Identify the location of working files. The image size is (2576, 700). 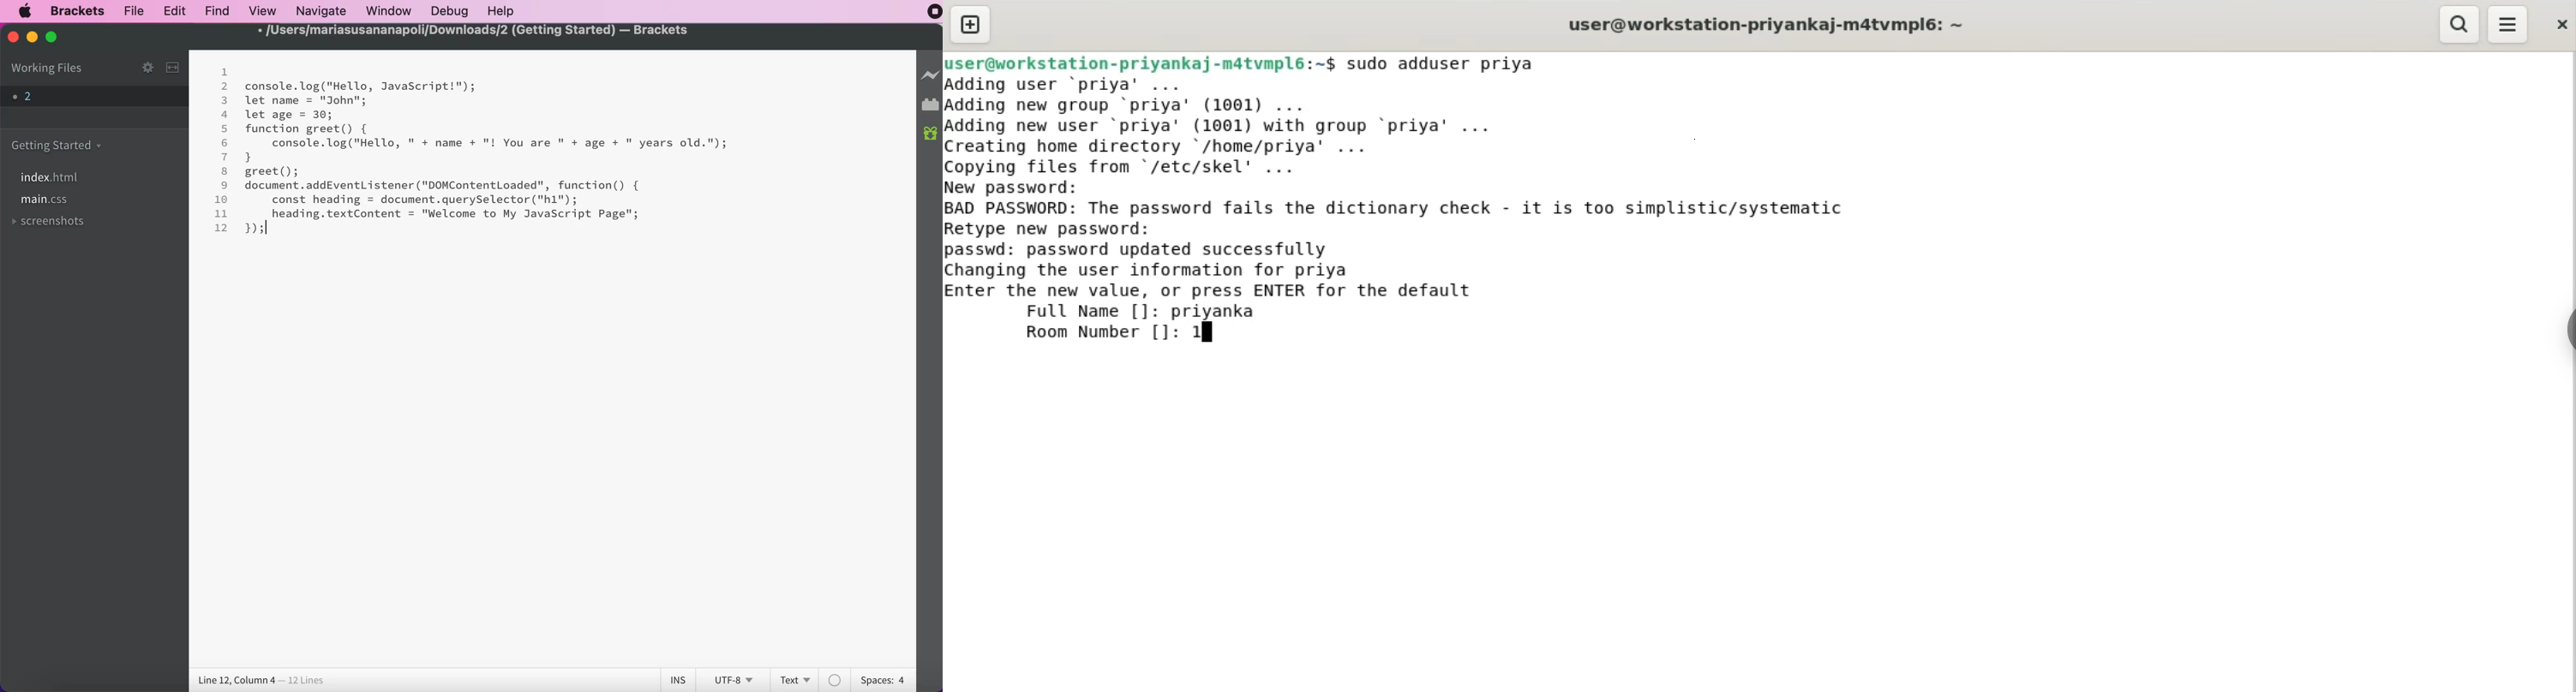
(56, 69).